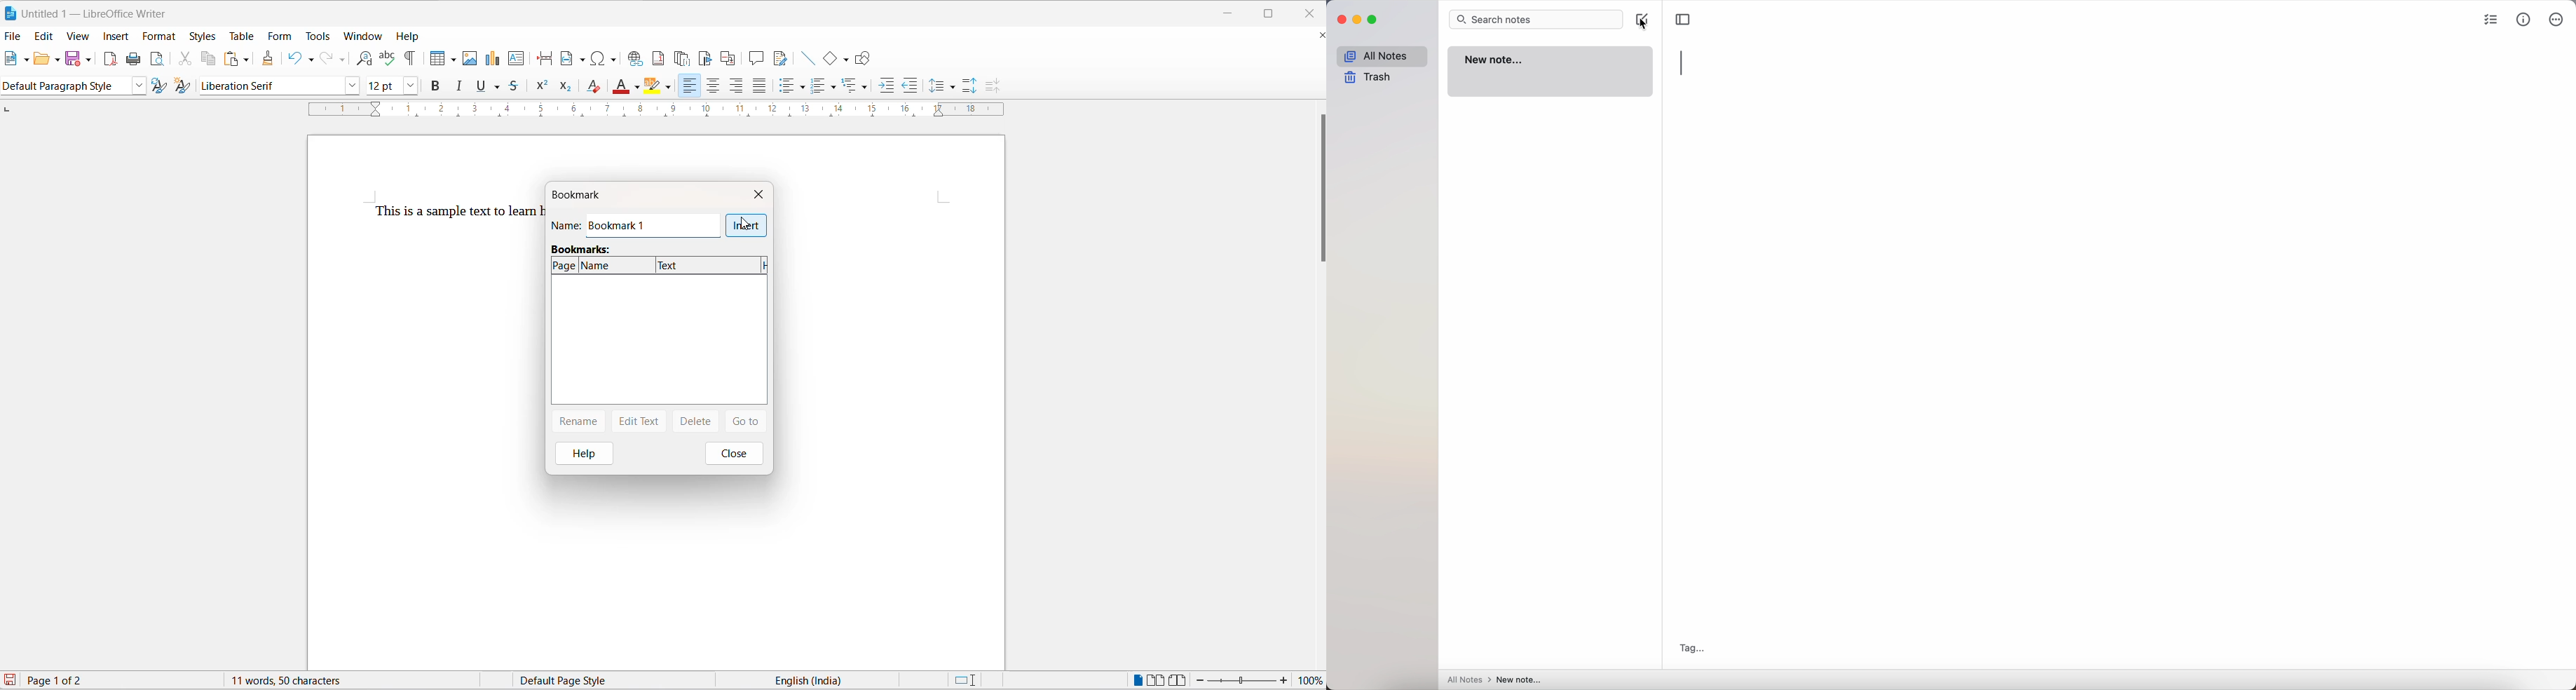 This screenshot has height=700, width=2576. Describe the element at coordinates (1318, 190) in the screenshot. I see `vertical scroll bar` at that location.